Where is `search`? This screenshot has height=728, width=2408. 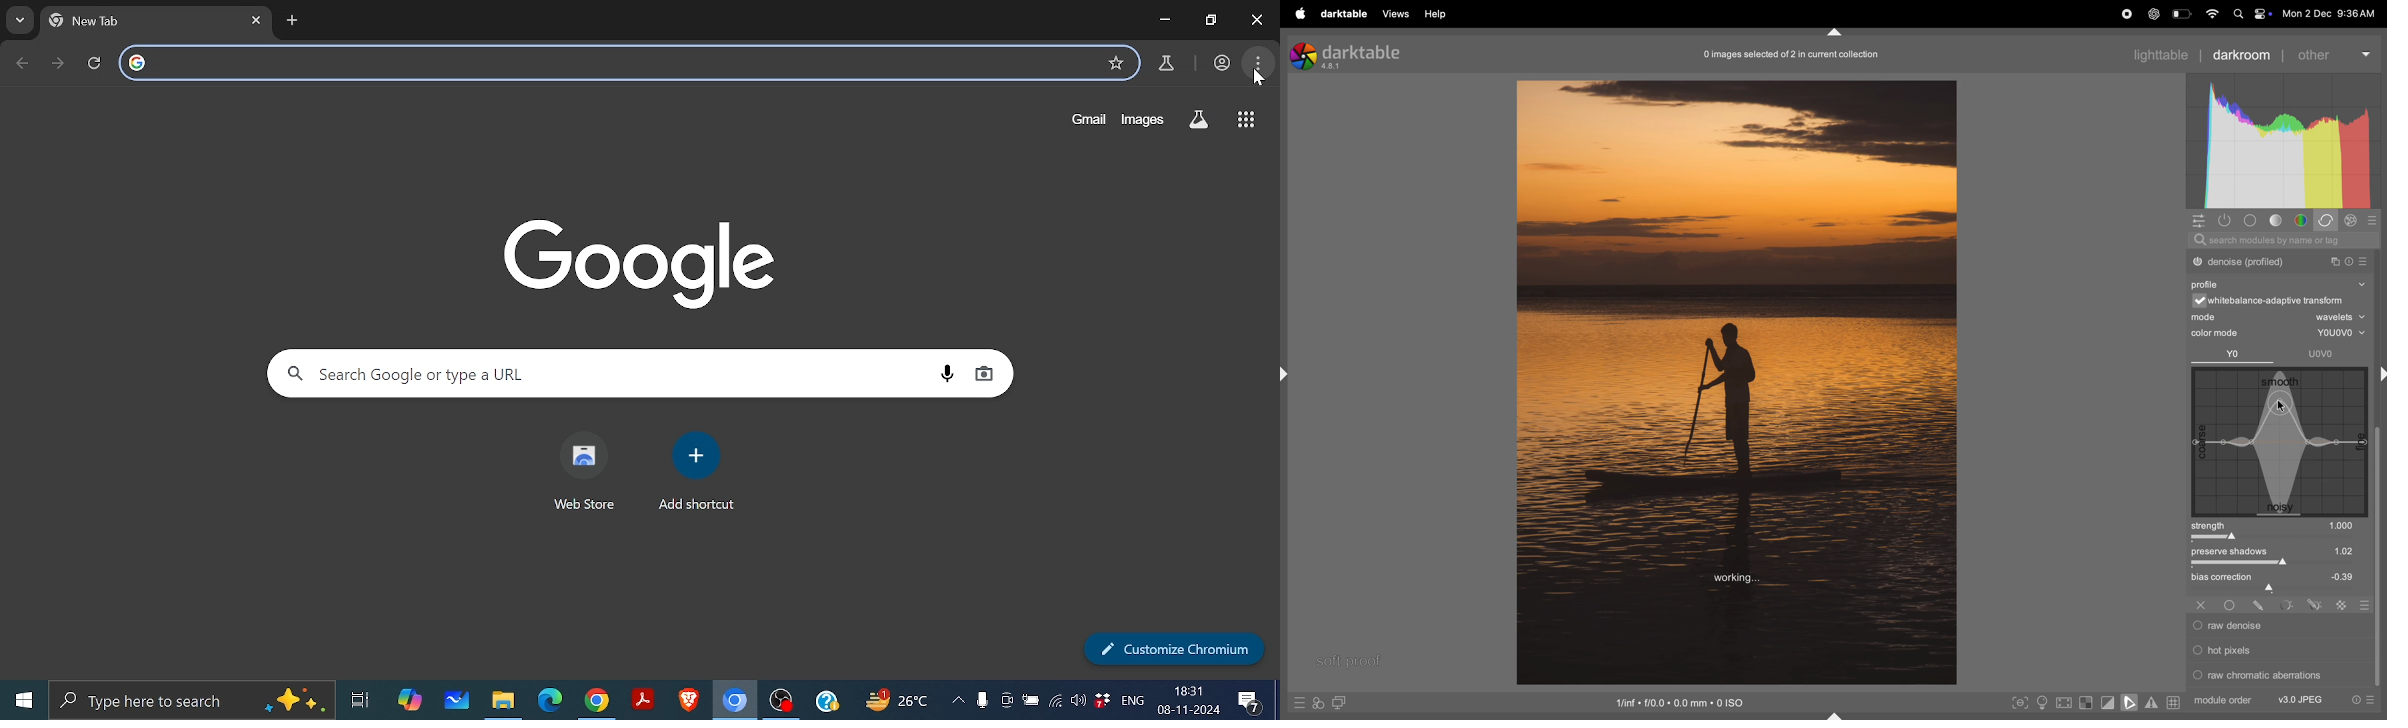
search is located at coordinates (2285, 241).